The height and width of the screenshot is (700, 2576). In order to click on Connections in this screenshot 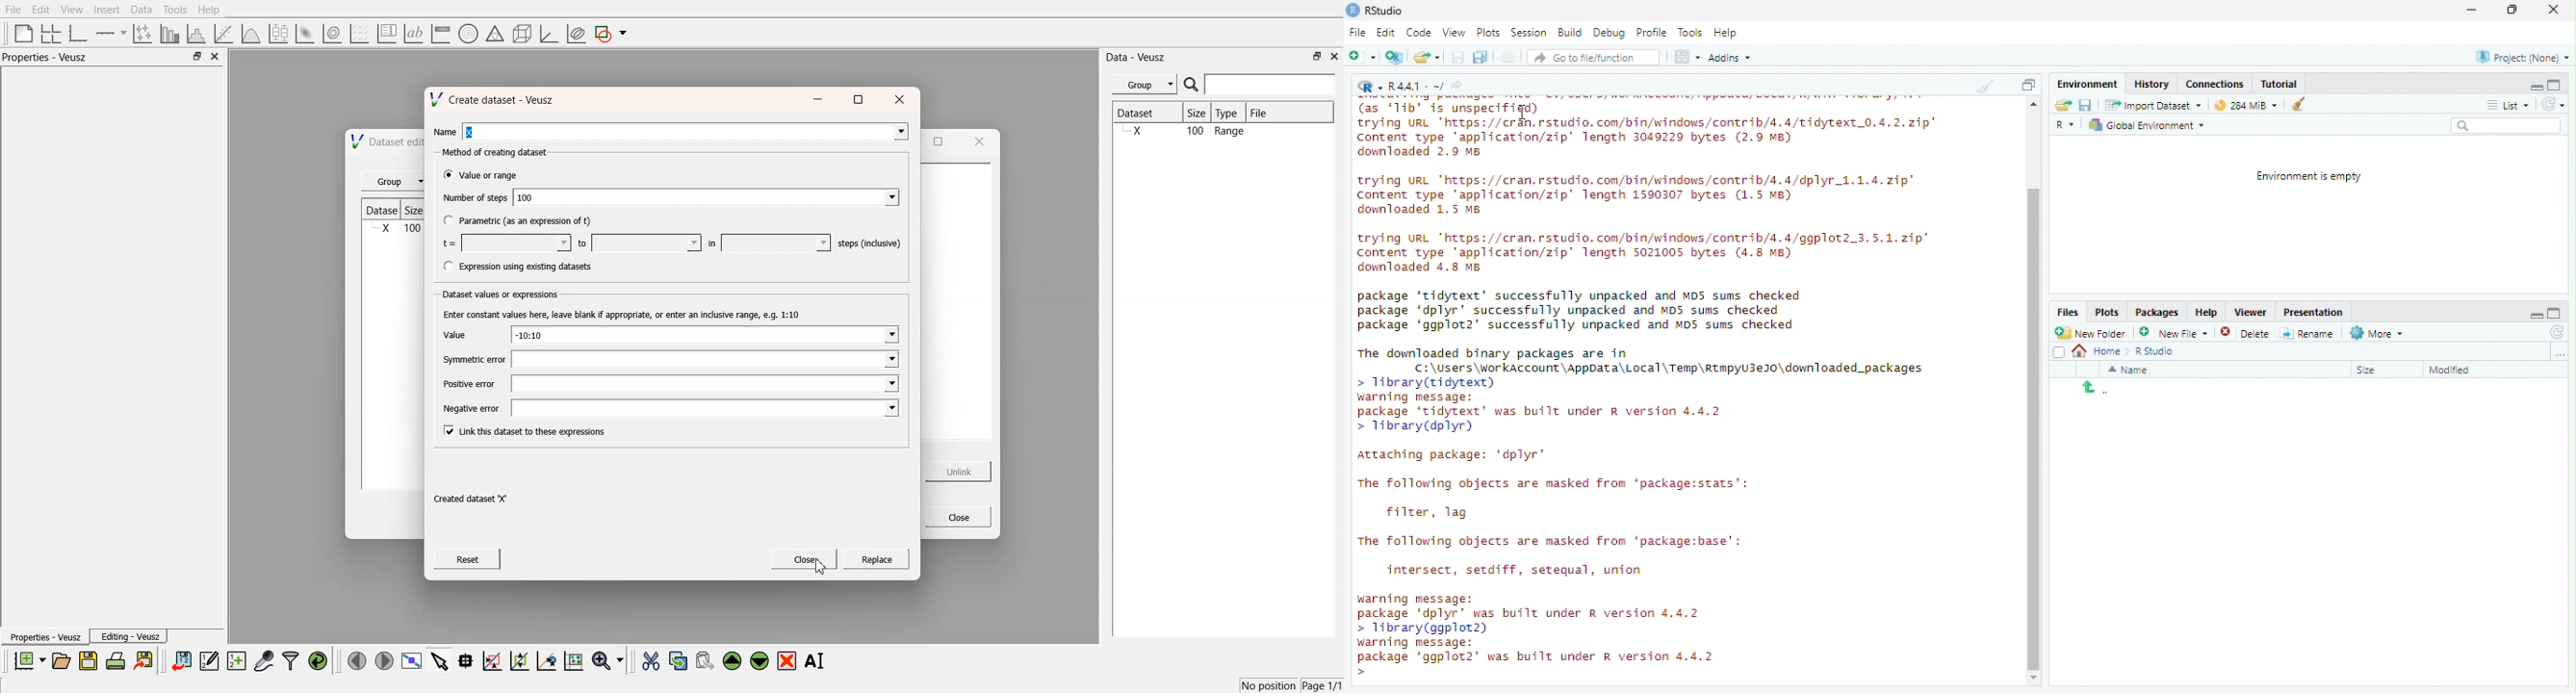, I will do `click(2215, 83)`.